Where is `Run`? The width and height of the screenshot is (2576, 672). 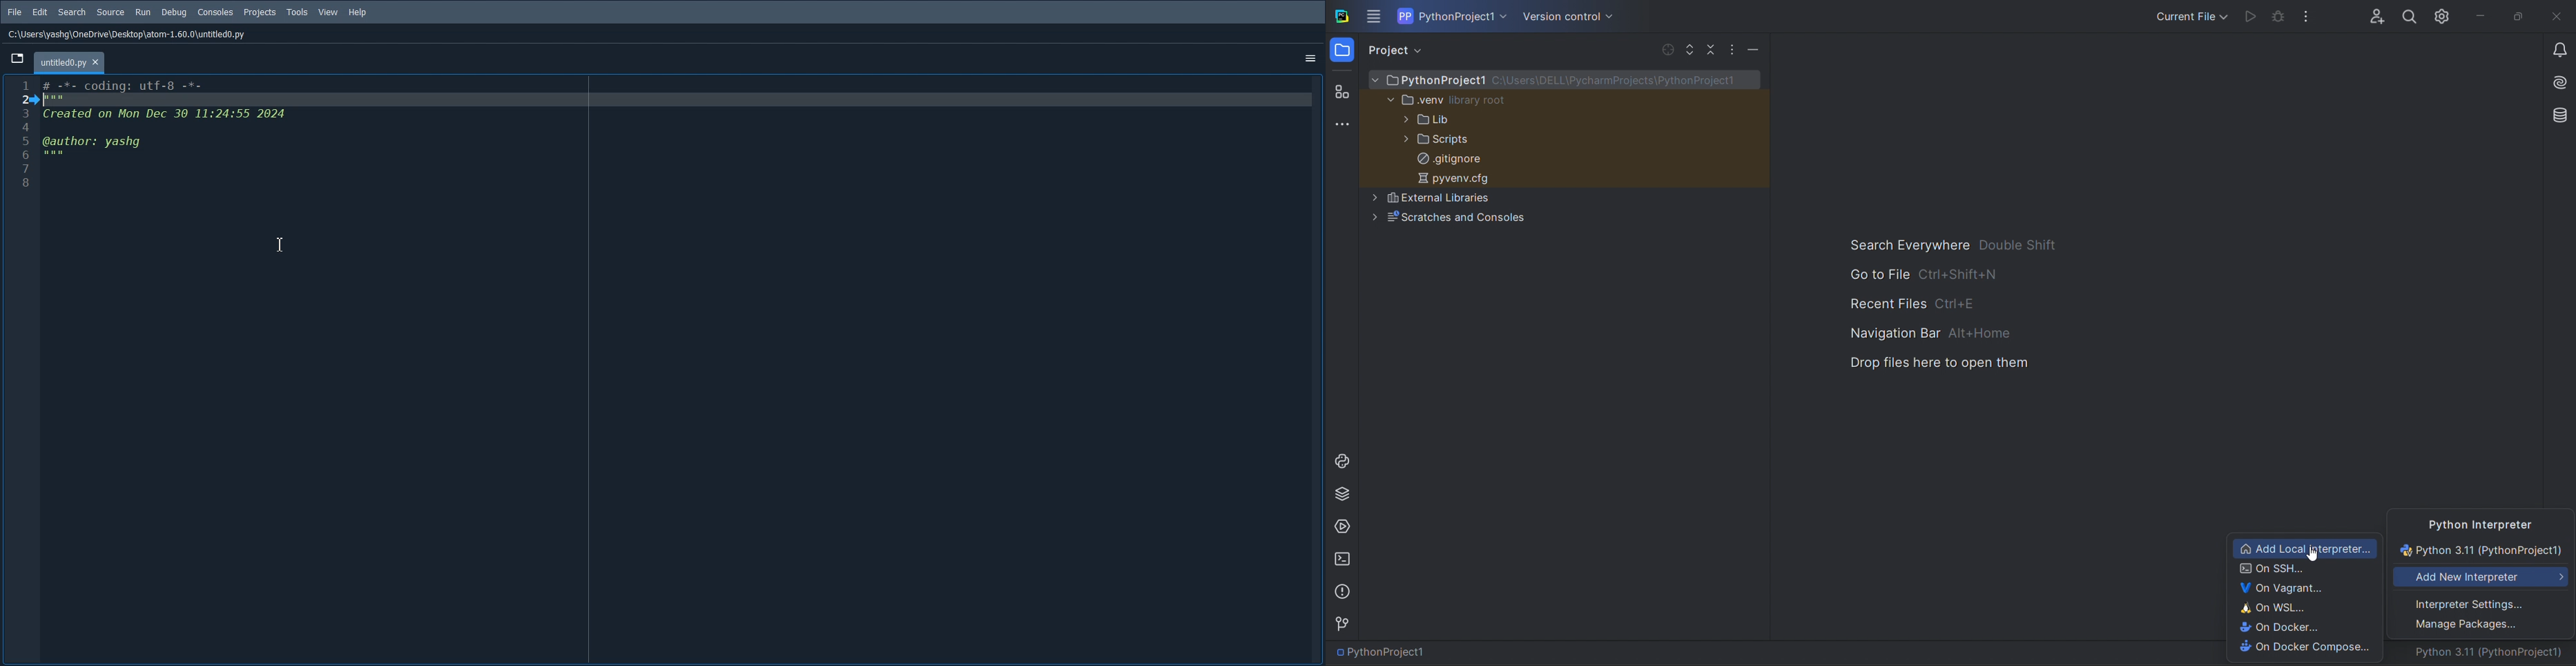 Run is located at coordinates (143, 12).